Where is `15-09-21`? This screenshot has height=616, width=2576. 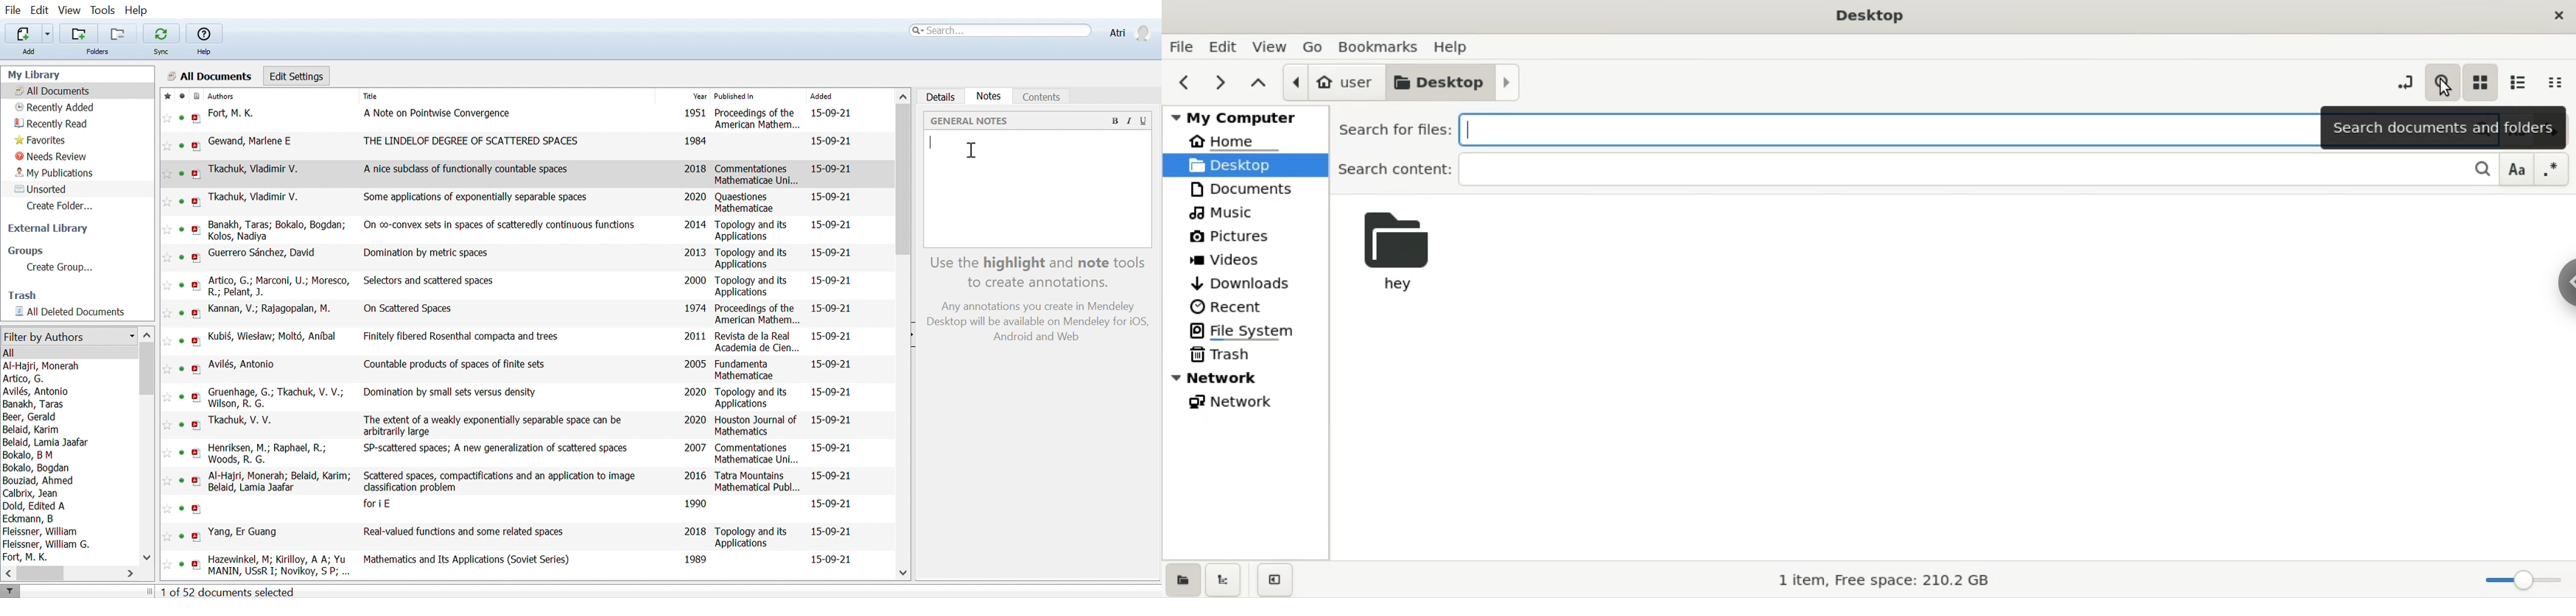 15-09-21 is located at coordinates (834, 532).